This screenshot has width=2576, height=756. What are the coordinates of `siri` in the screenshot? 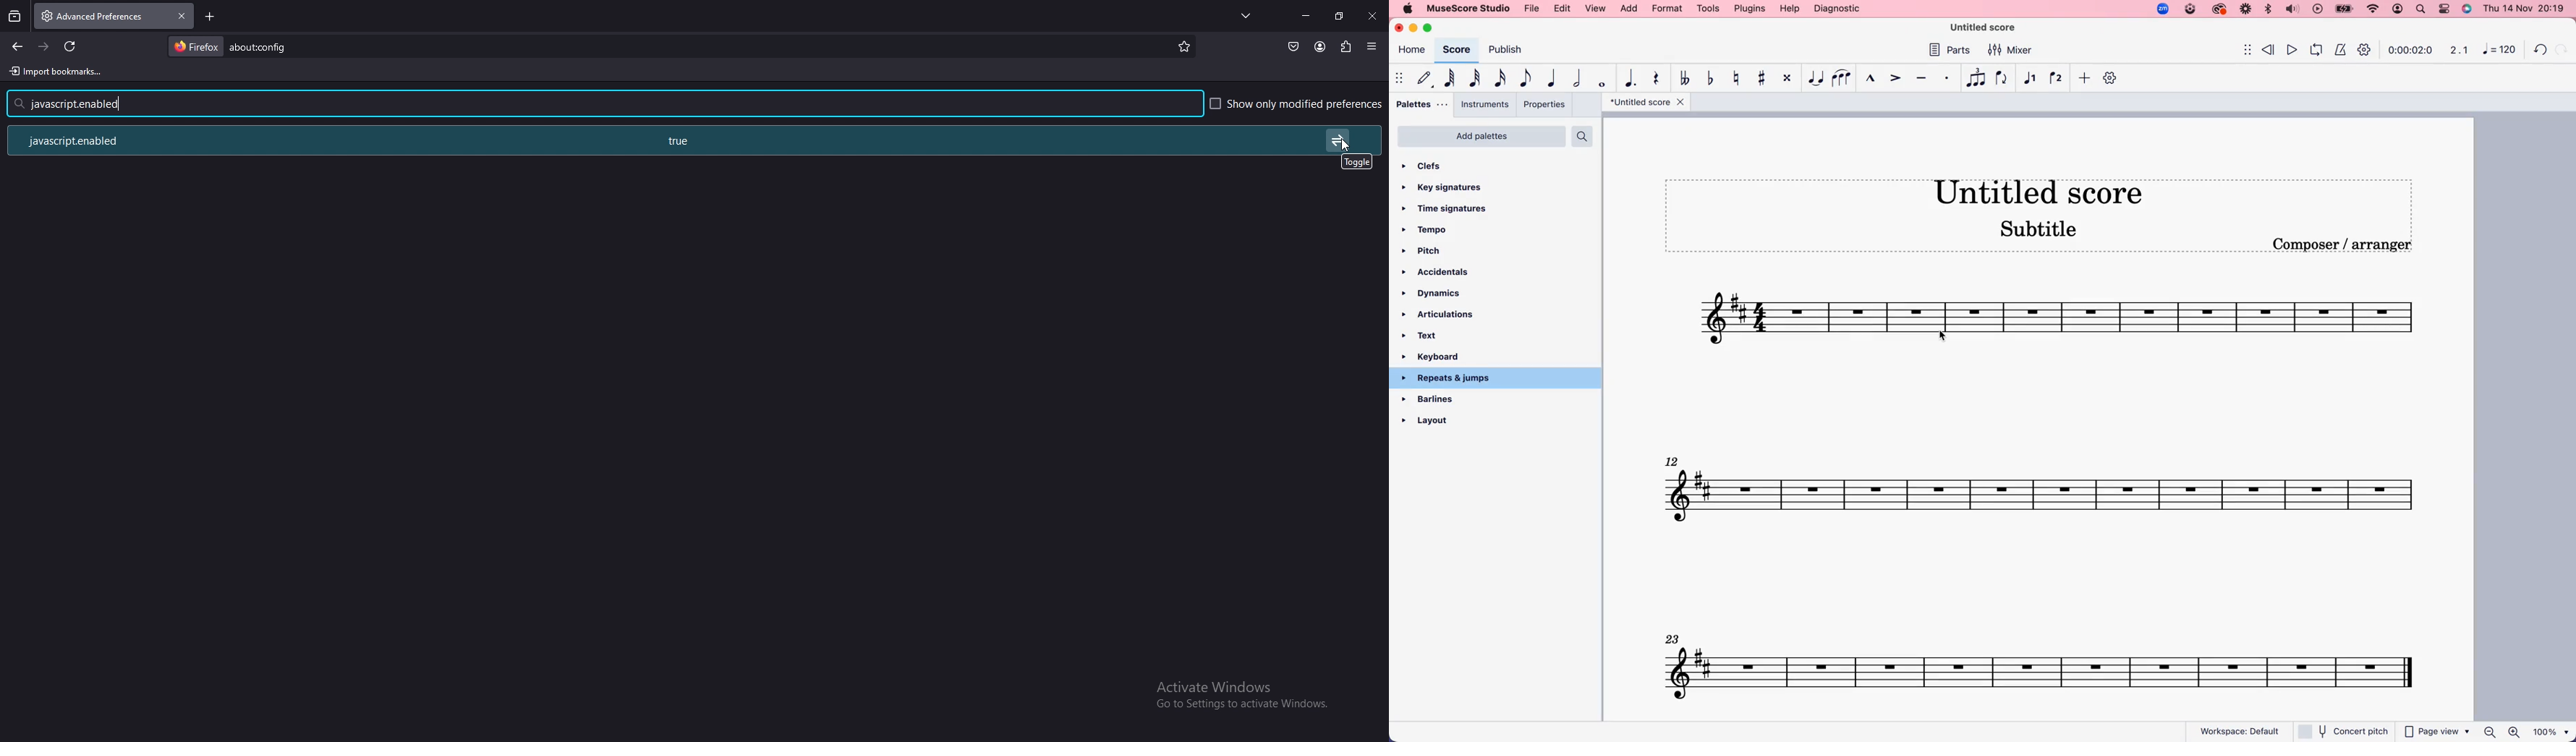 It's located at (2465, 8).